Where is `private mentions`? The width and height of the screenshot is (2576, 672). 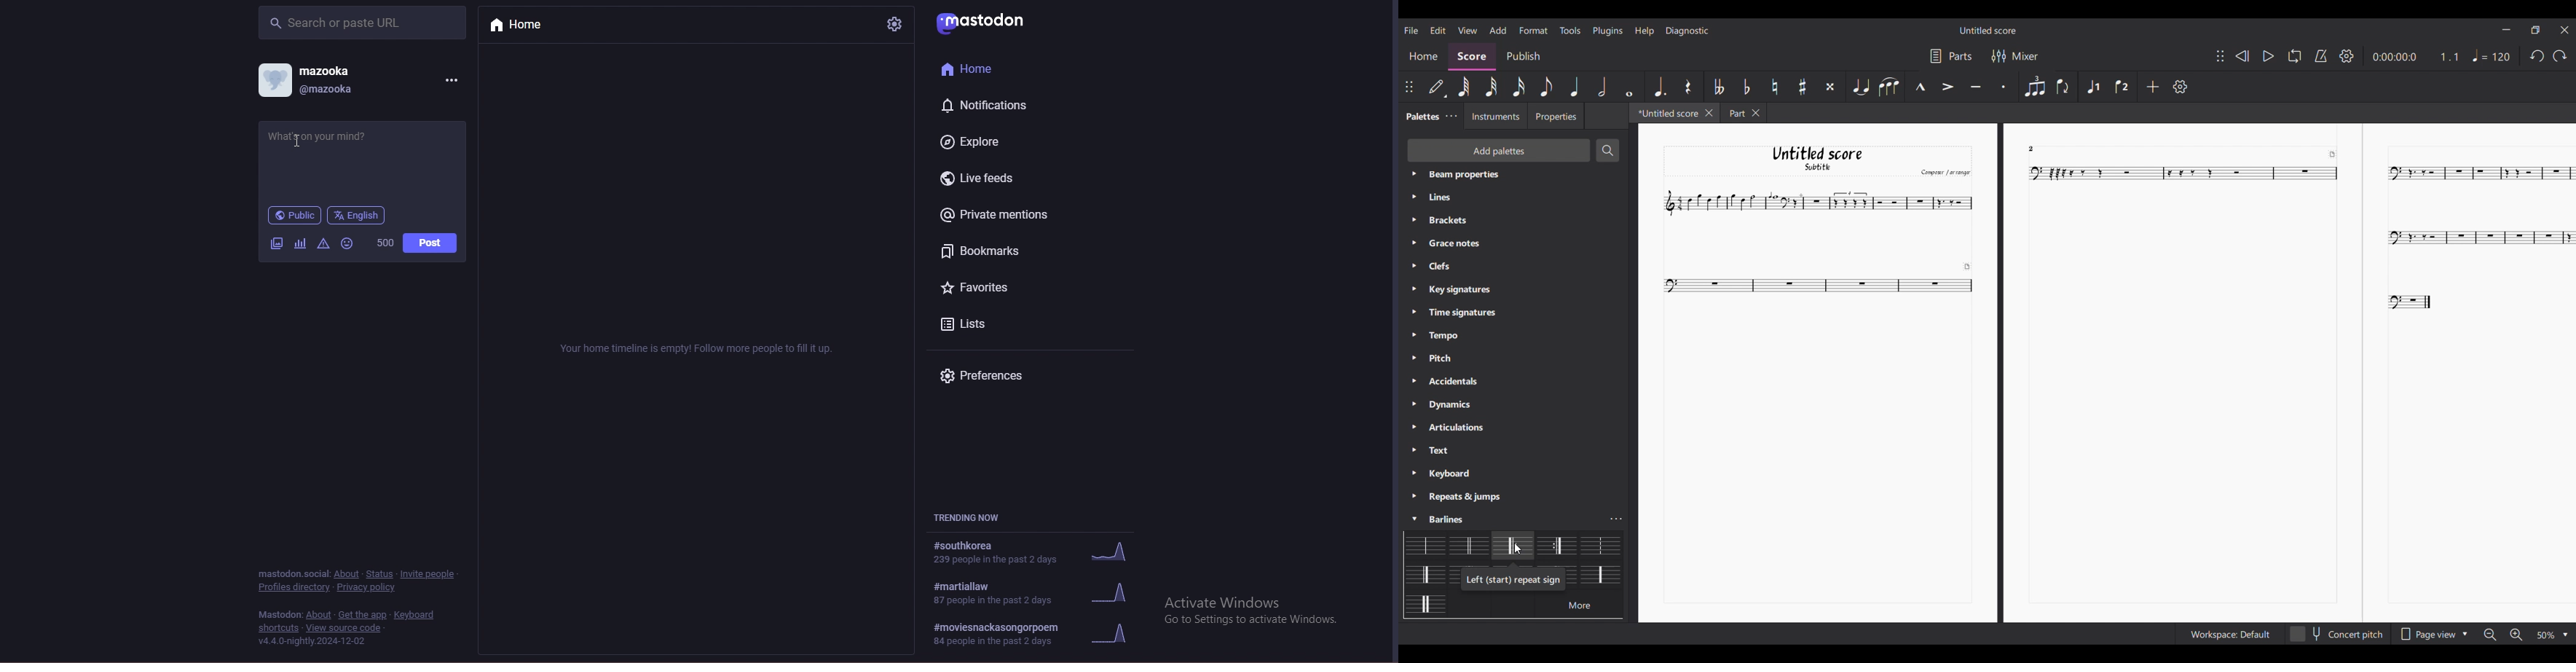
private mentions is located at coordinates (1006, 214).